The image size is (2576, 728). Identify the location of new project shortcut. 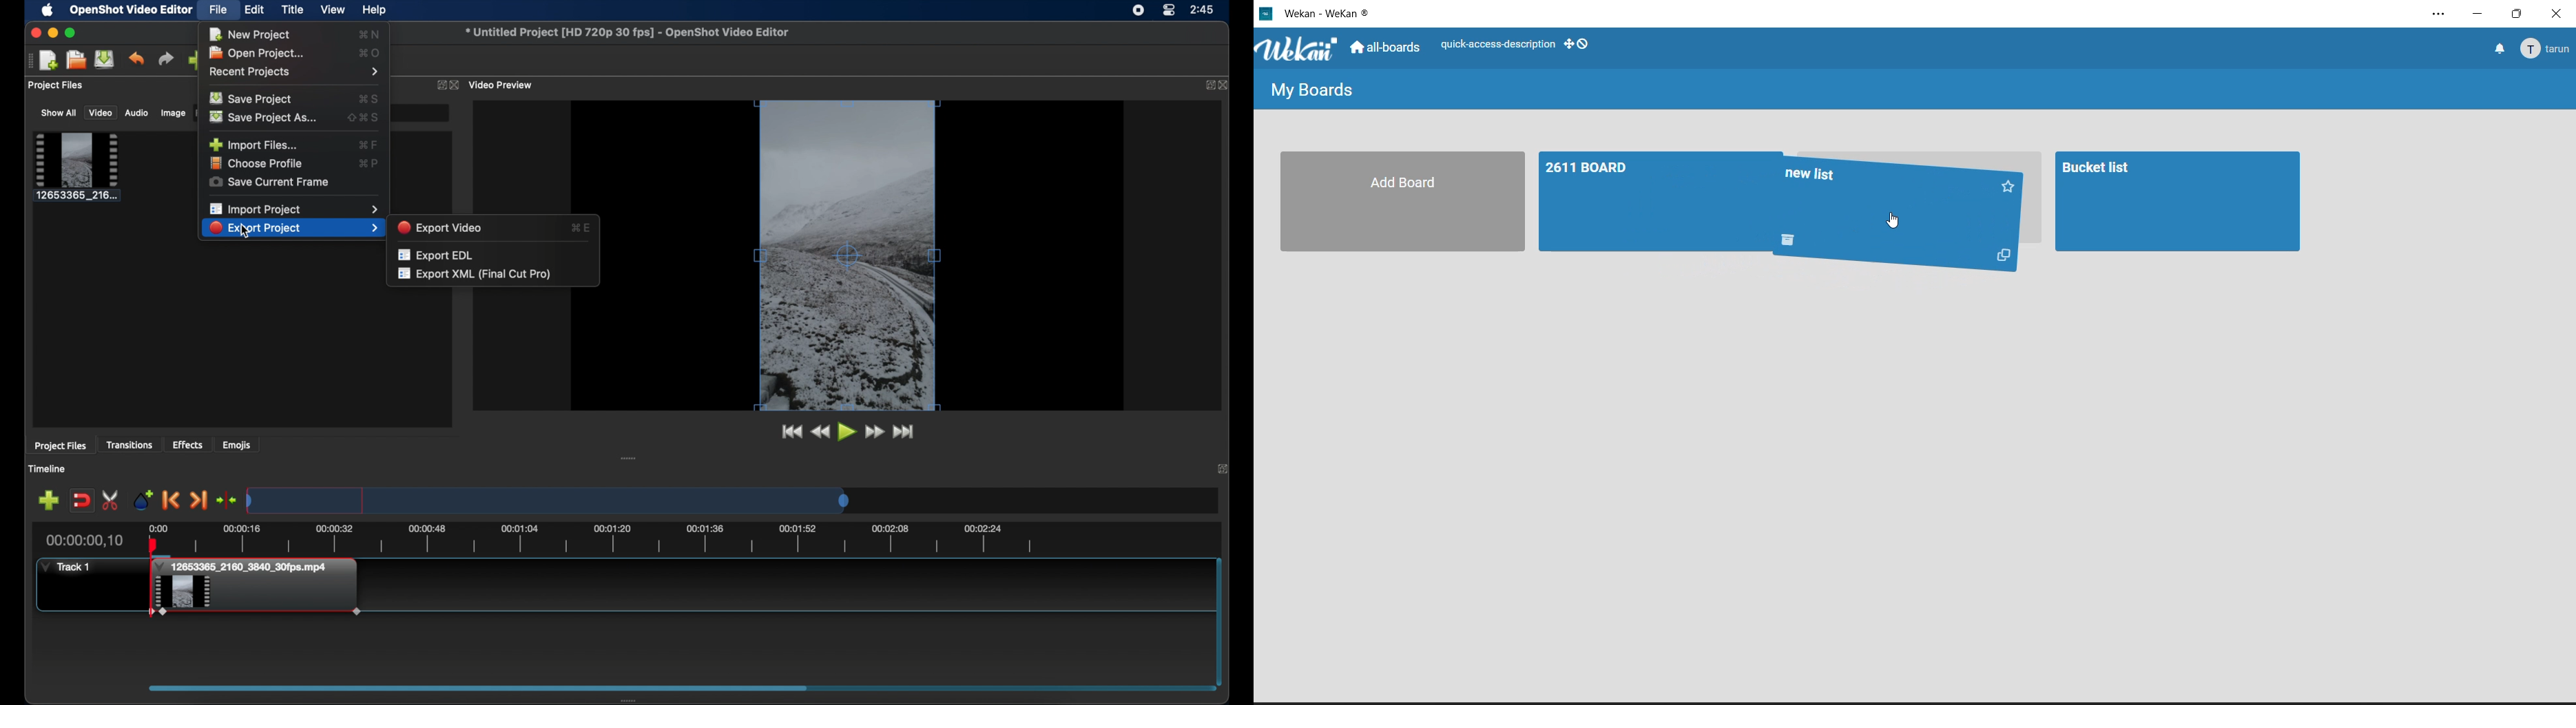
(371, 33).